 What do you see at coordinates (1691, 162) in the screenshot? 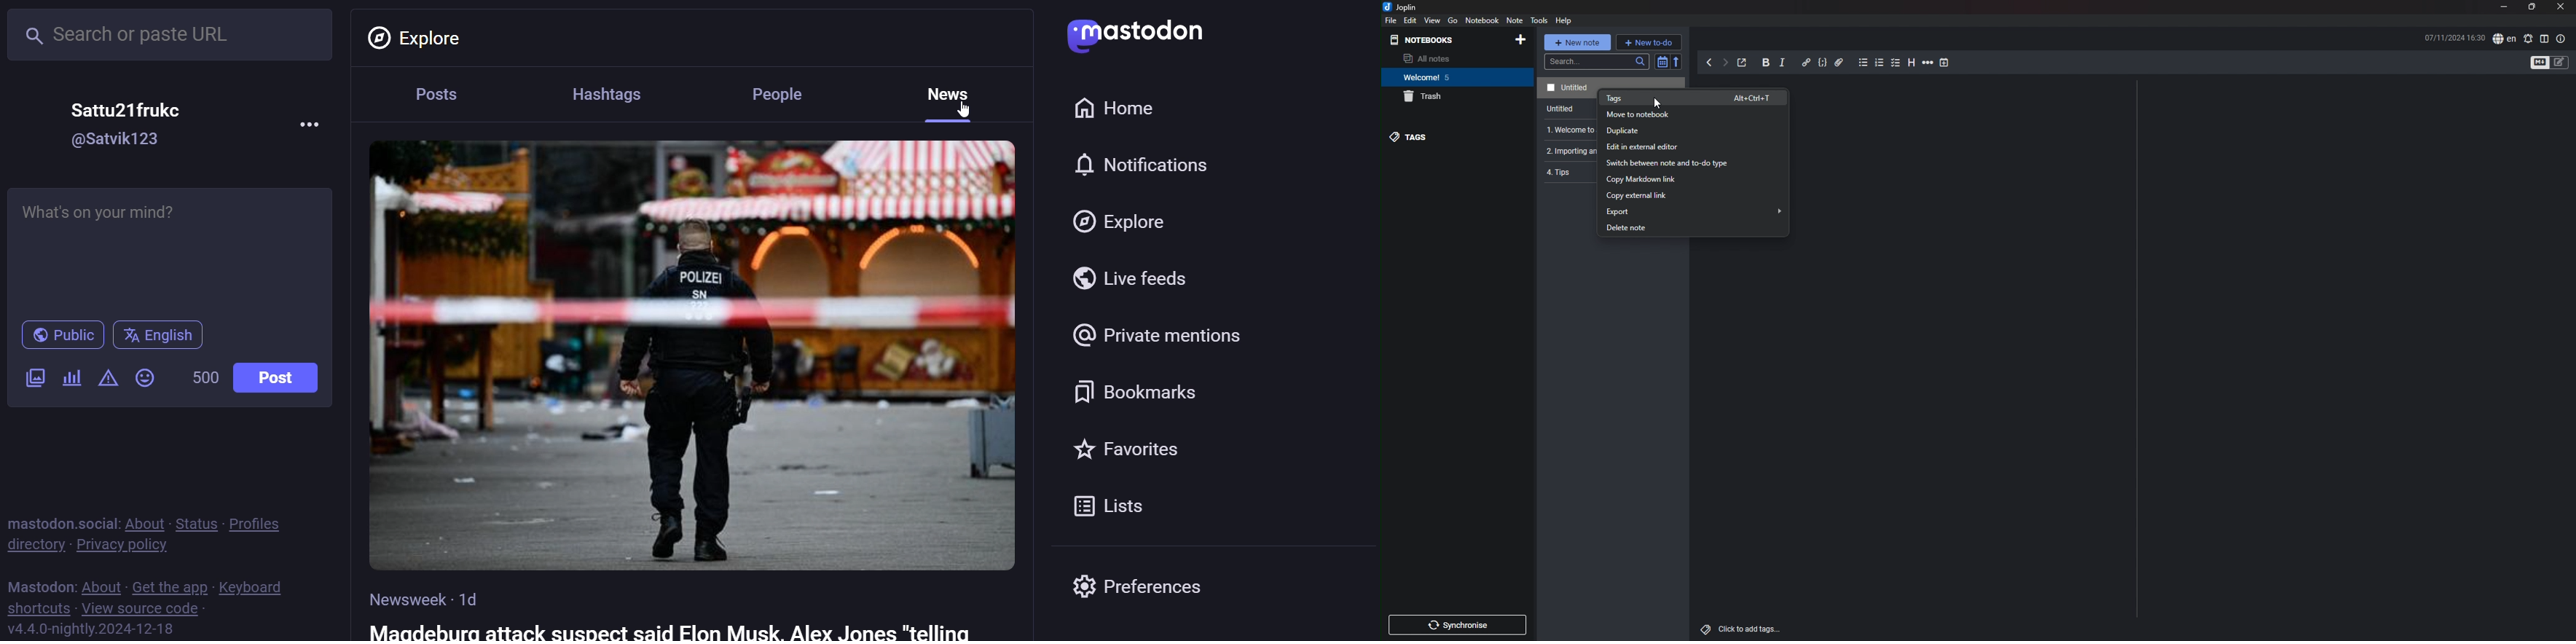
I see `switch between note and todo type` at bounding box center [1691, 162].